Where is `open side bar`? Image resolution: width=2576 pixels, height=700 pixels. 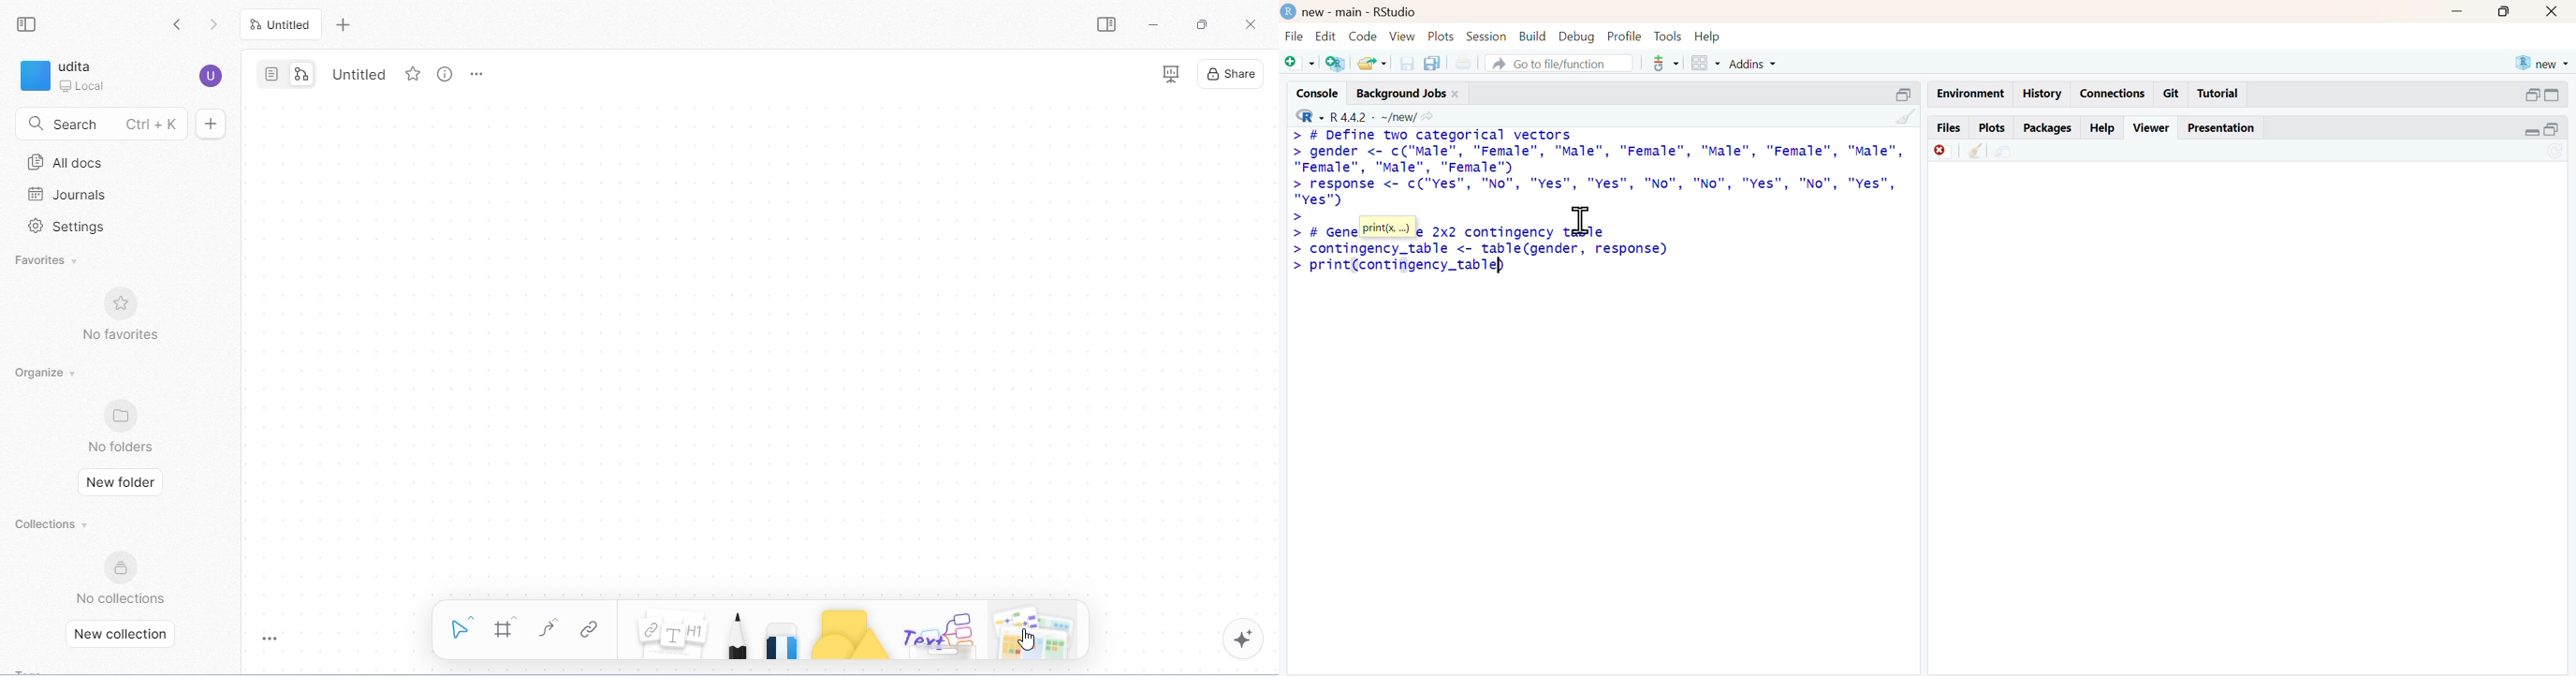 open side bar is located at coordinates (1107, 24).